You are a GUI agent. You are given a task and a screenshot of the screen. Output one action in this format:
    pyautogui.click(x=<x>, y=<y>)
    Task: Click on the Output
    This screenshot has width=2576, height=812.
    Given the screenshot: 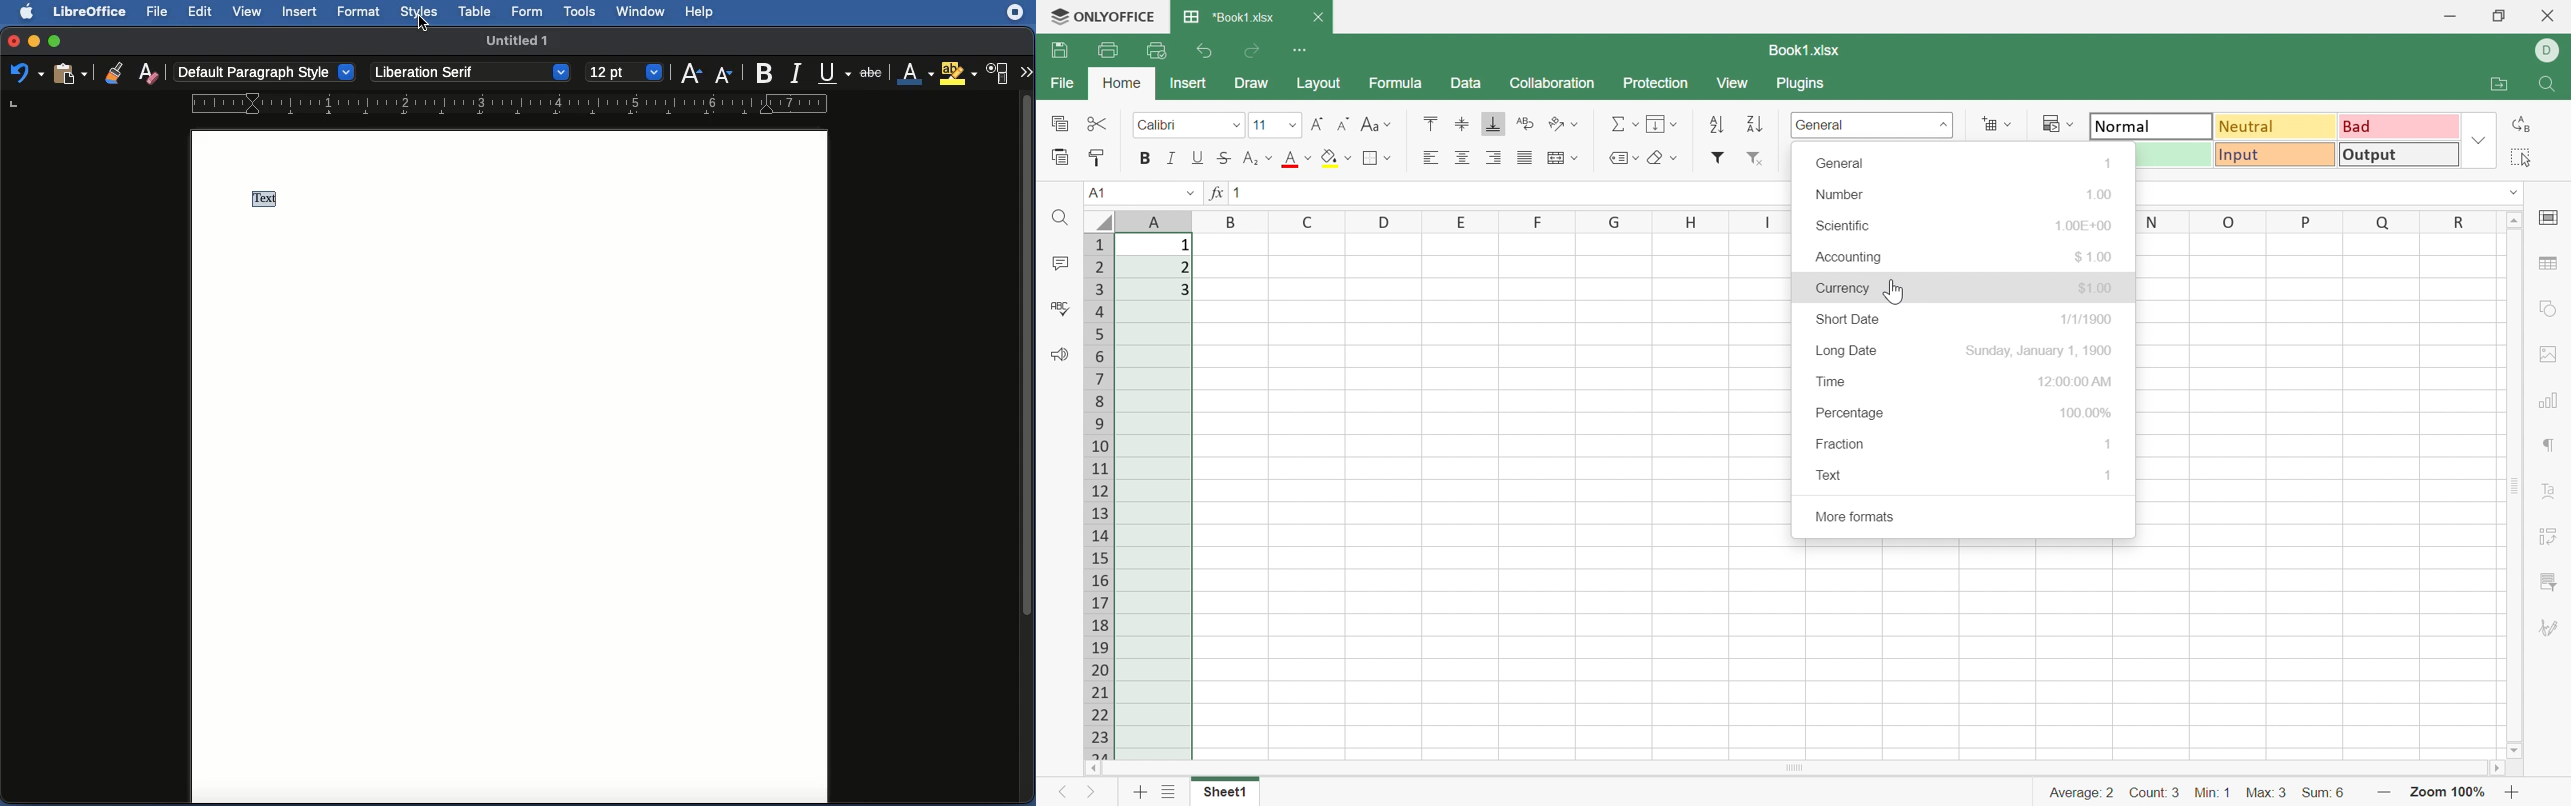 What is the action you would take?
    pyautogui.click(x=2399, y=154)
    